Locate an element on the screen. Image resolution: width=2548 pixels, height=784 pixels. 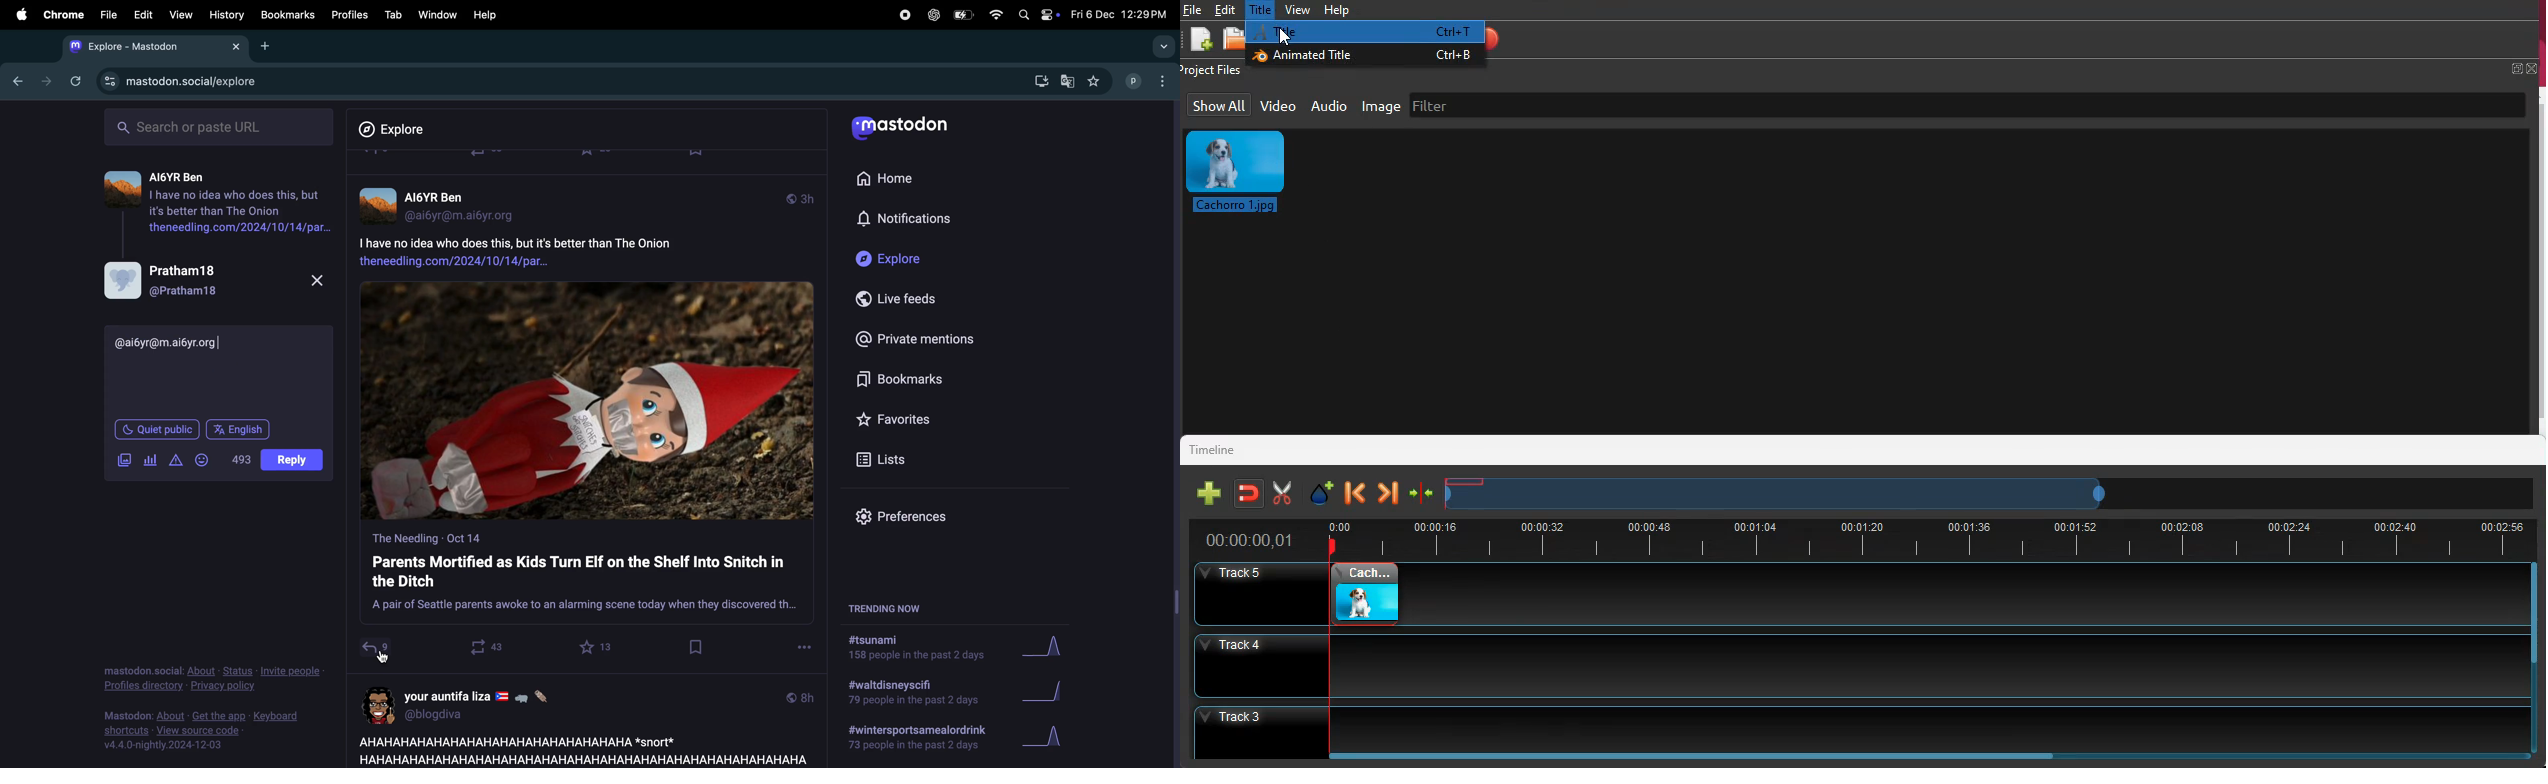
Favourites is located at coordinates (897, 419).